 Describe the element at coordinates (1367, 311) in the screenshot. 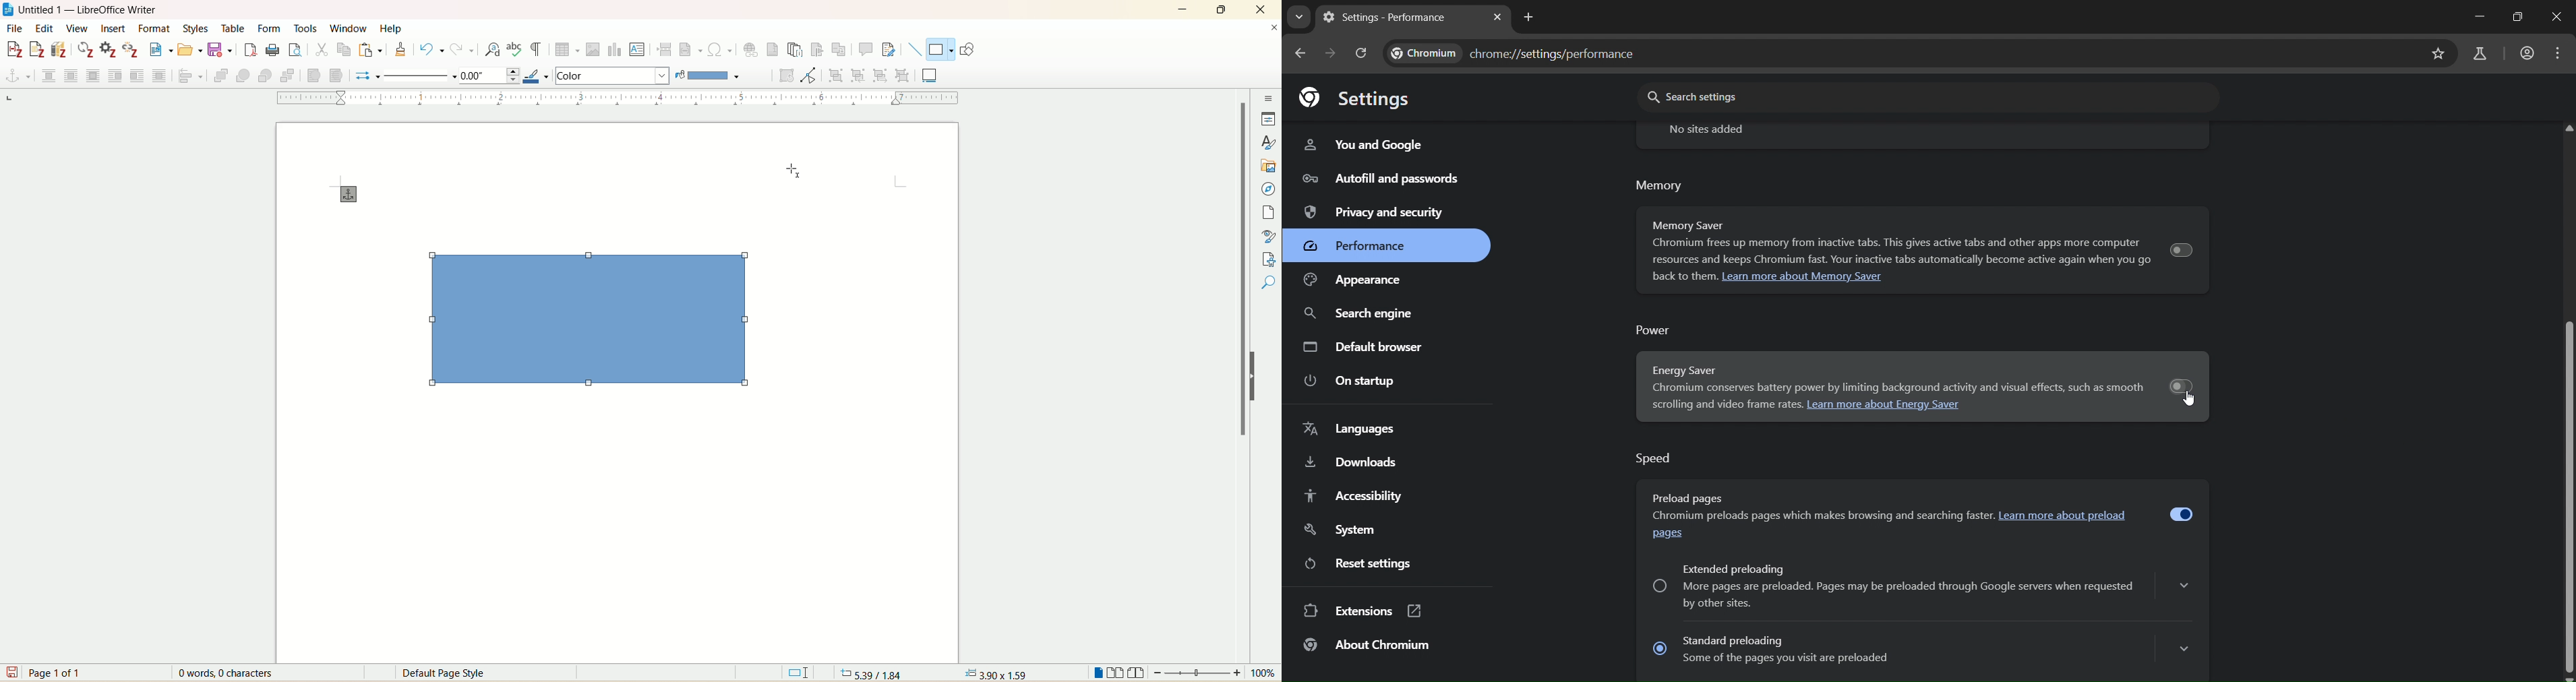

I see `search engine` at that location.